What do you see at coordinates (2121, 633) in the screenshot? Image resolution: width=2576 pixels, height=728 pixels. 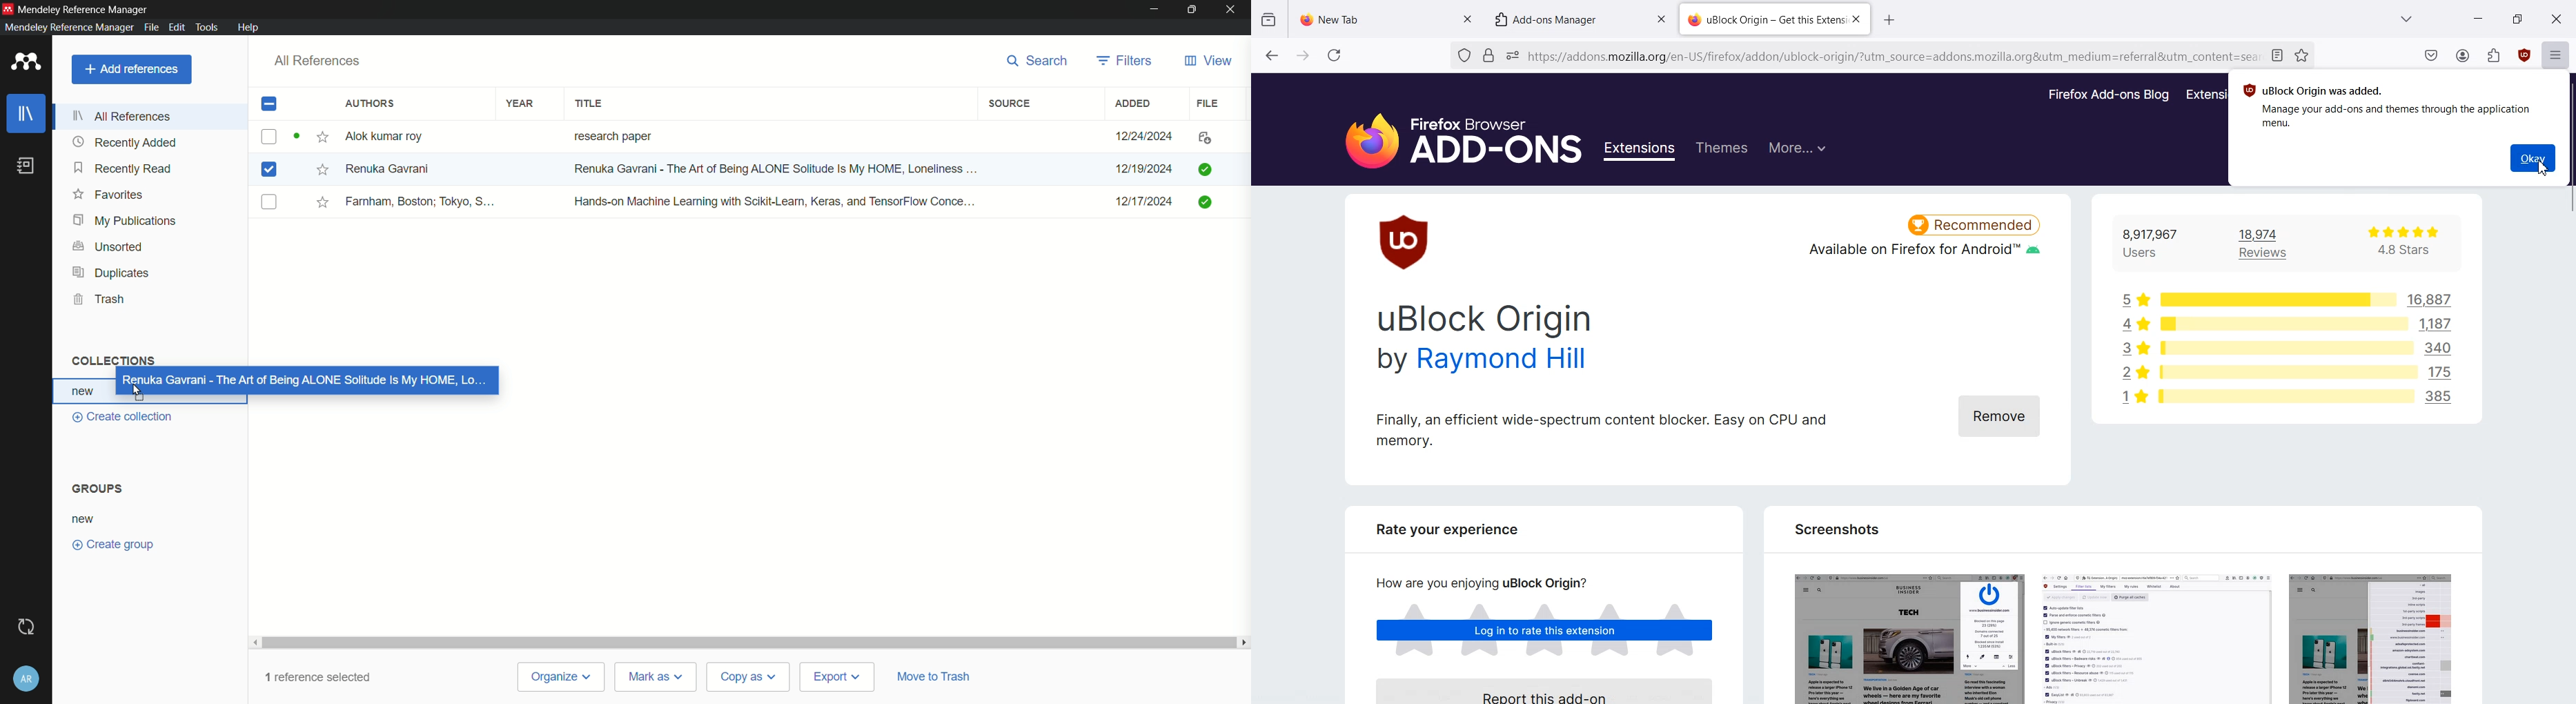 I see `screenshots` at bounding box center [2121, 633].